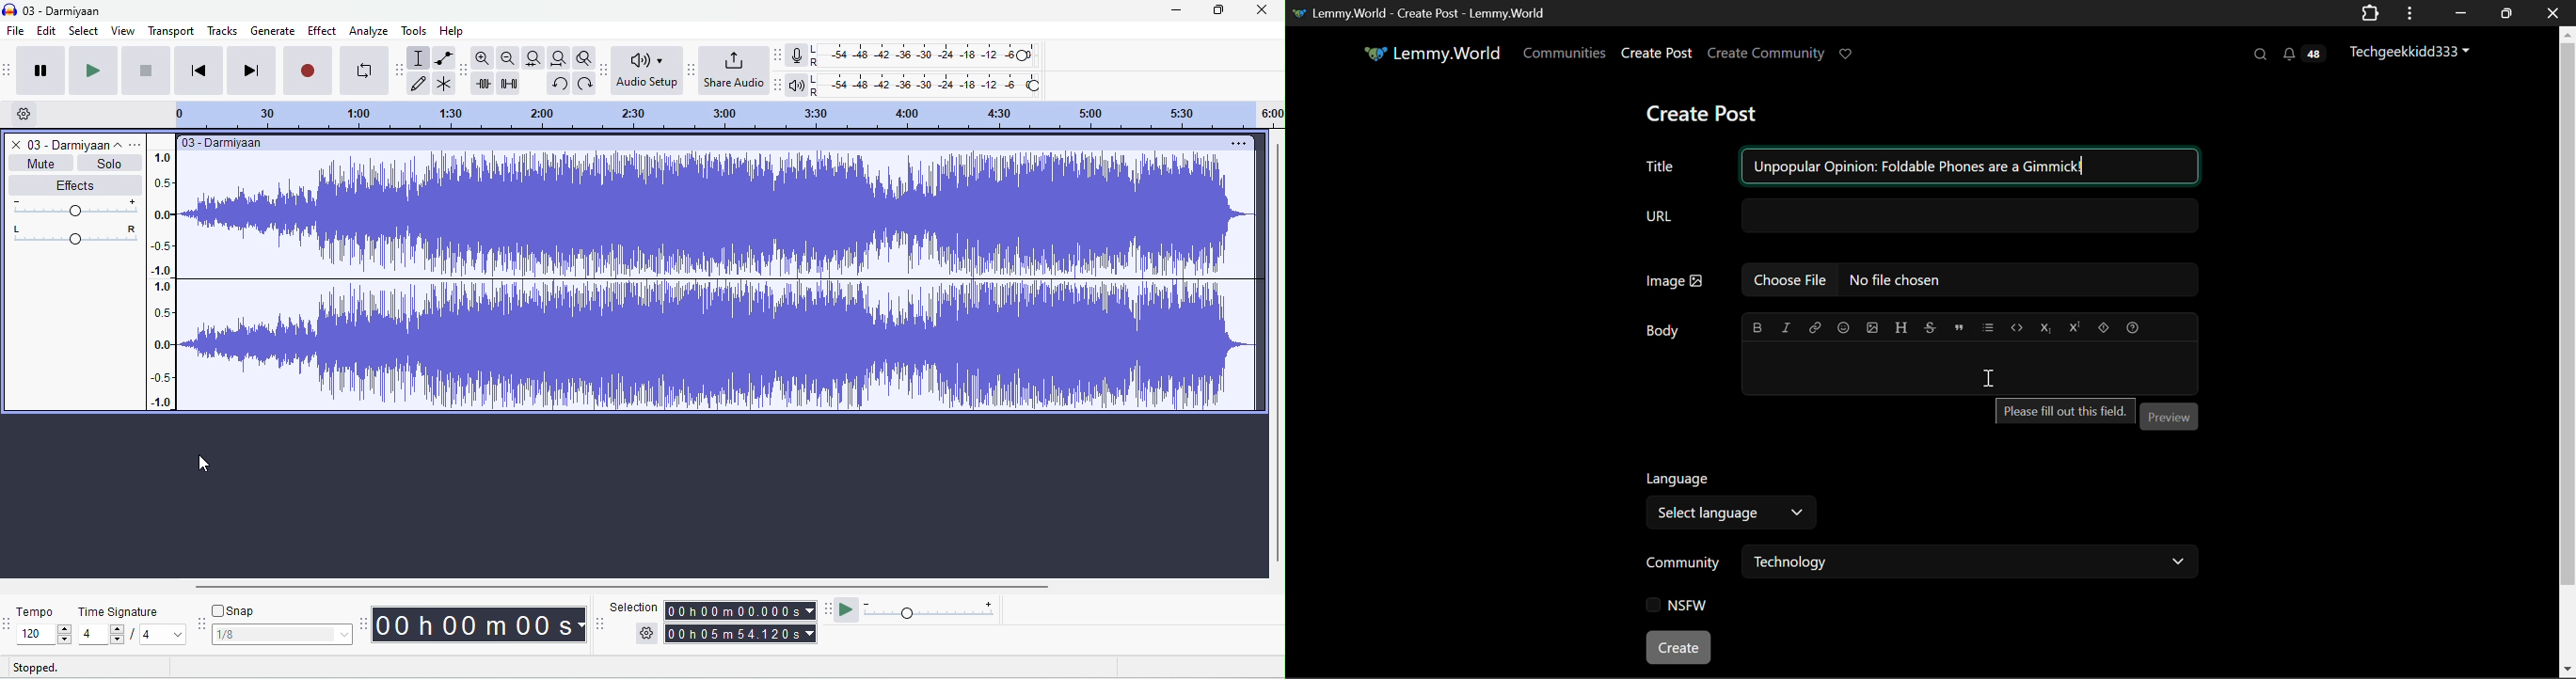 This screenshot has width=2576, height=700. I want to click on NSFW Checkbox, so click(1682, 608).